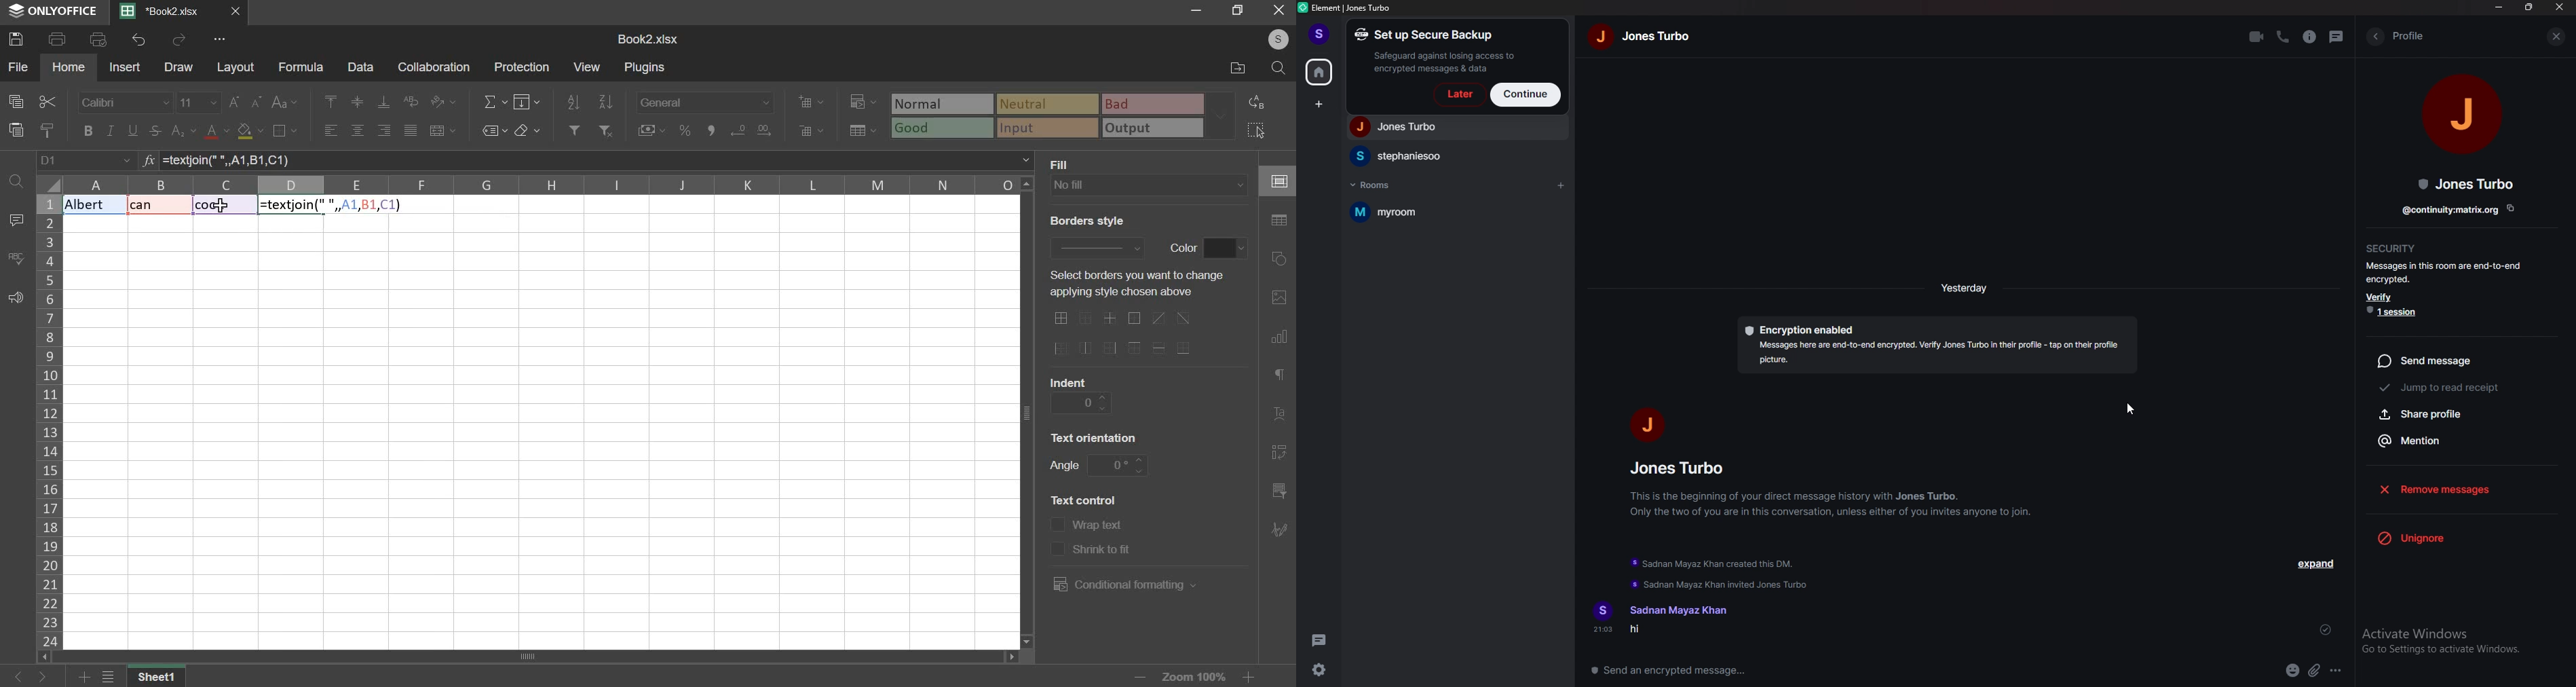  Describe the element at coordinates (1281, 68) in the screenshot. I see `search` at that location.